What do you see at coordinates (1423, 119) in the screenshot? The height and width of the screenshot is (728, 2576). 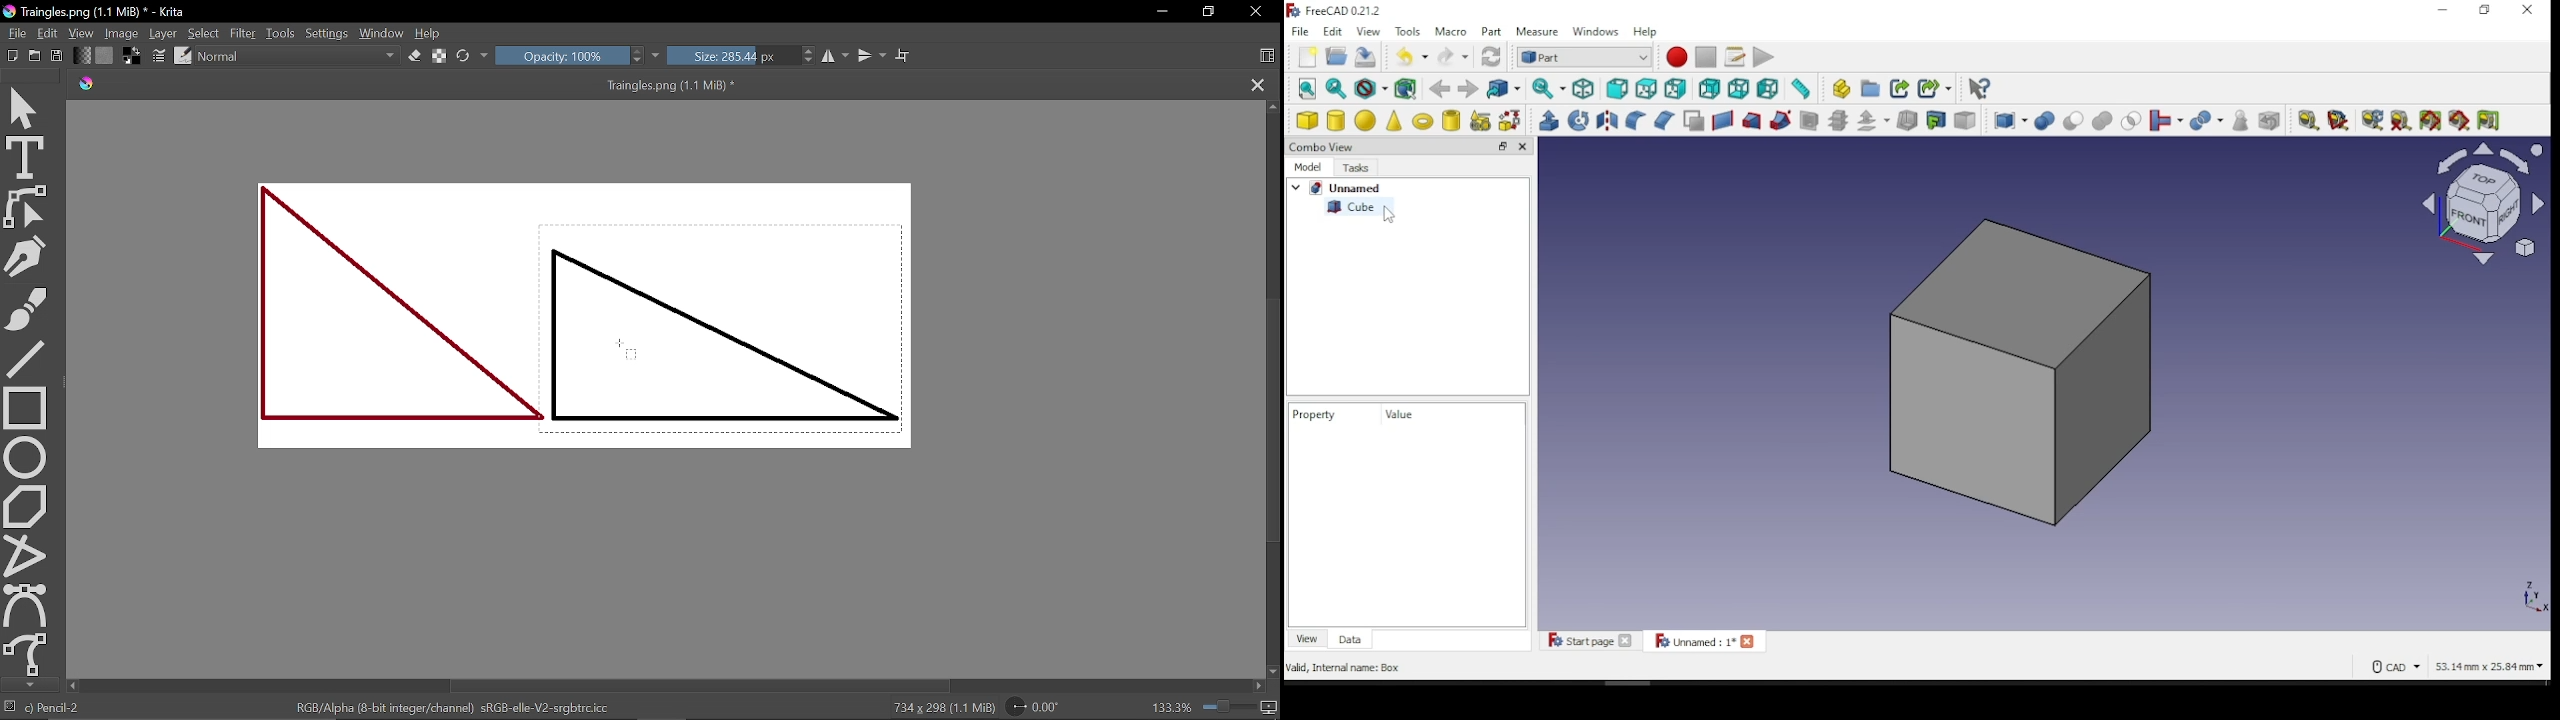 I see `torus` at bounding box center [1423, 119].